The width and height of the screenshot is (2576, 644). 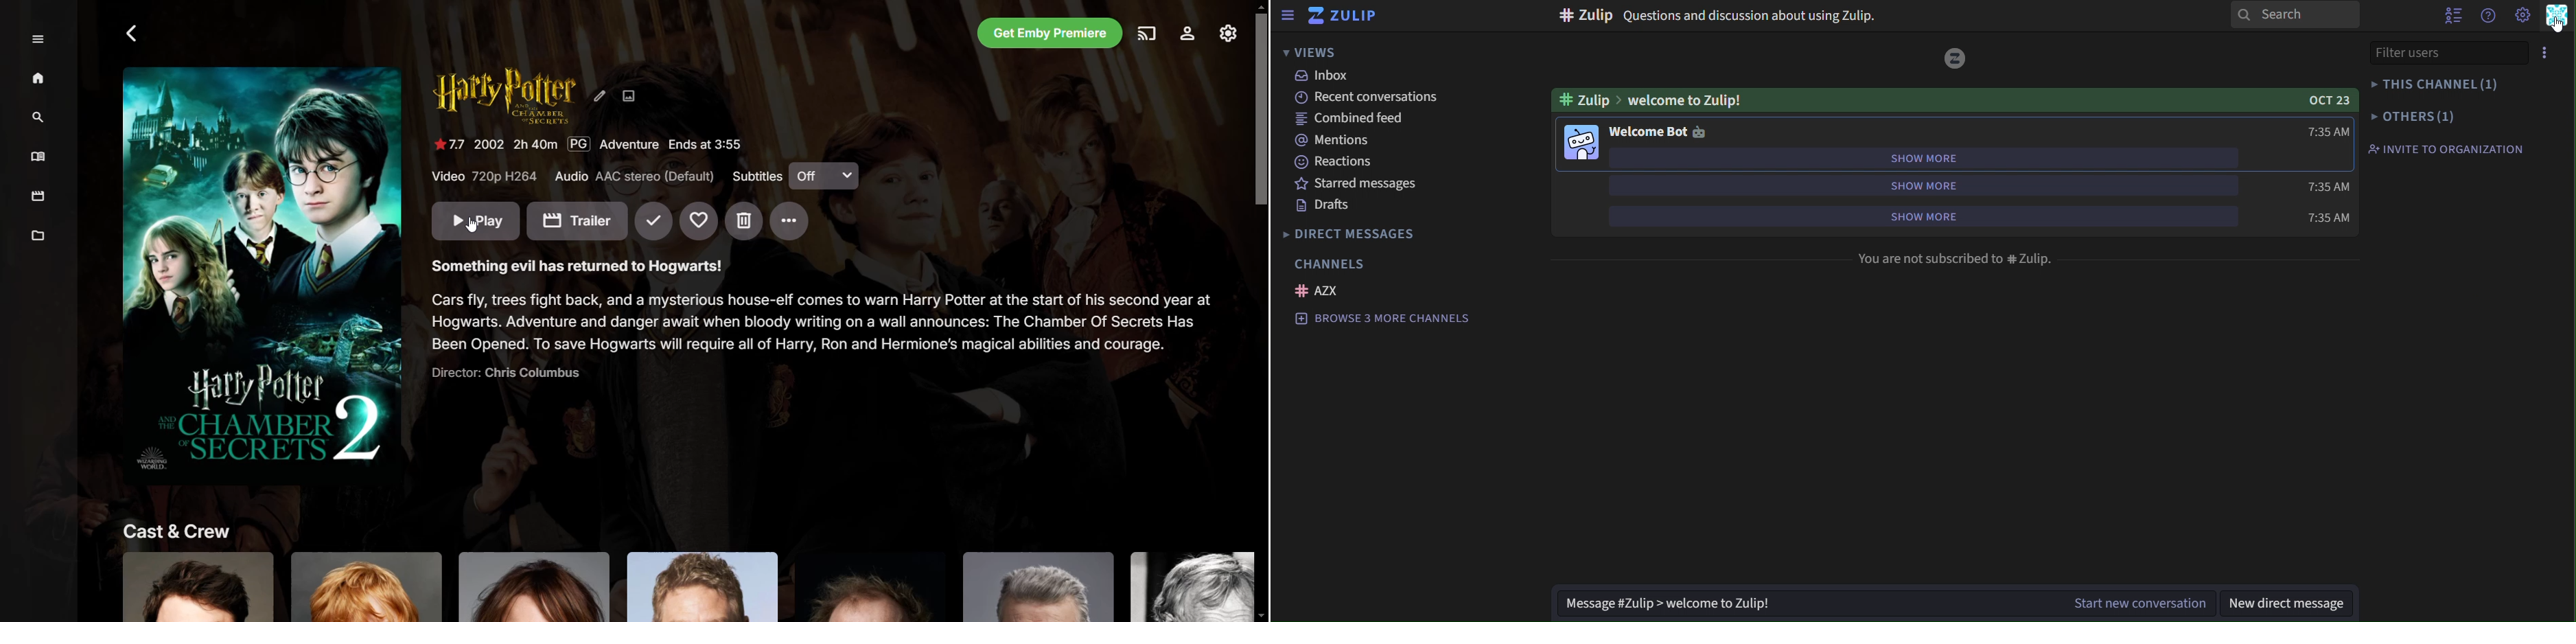 What do you see at coordinates (1323, 206) in the screenshot?
I see `drafts` at bounding box center [1323, 206].